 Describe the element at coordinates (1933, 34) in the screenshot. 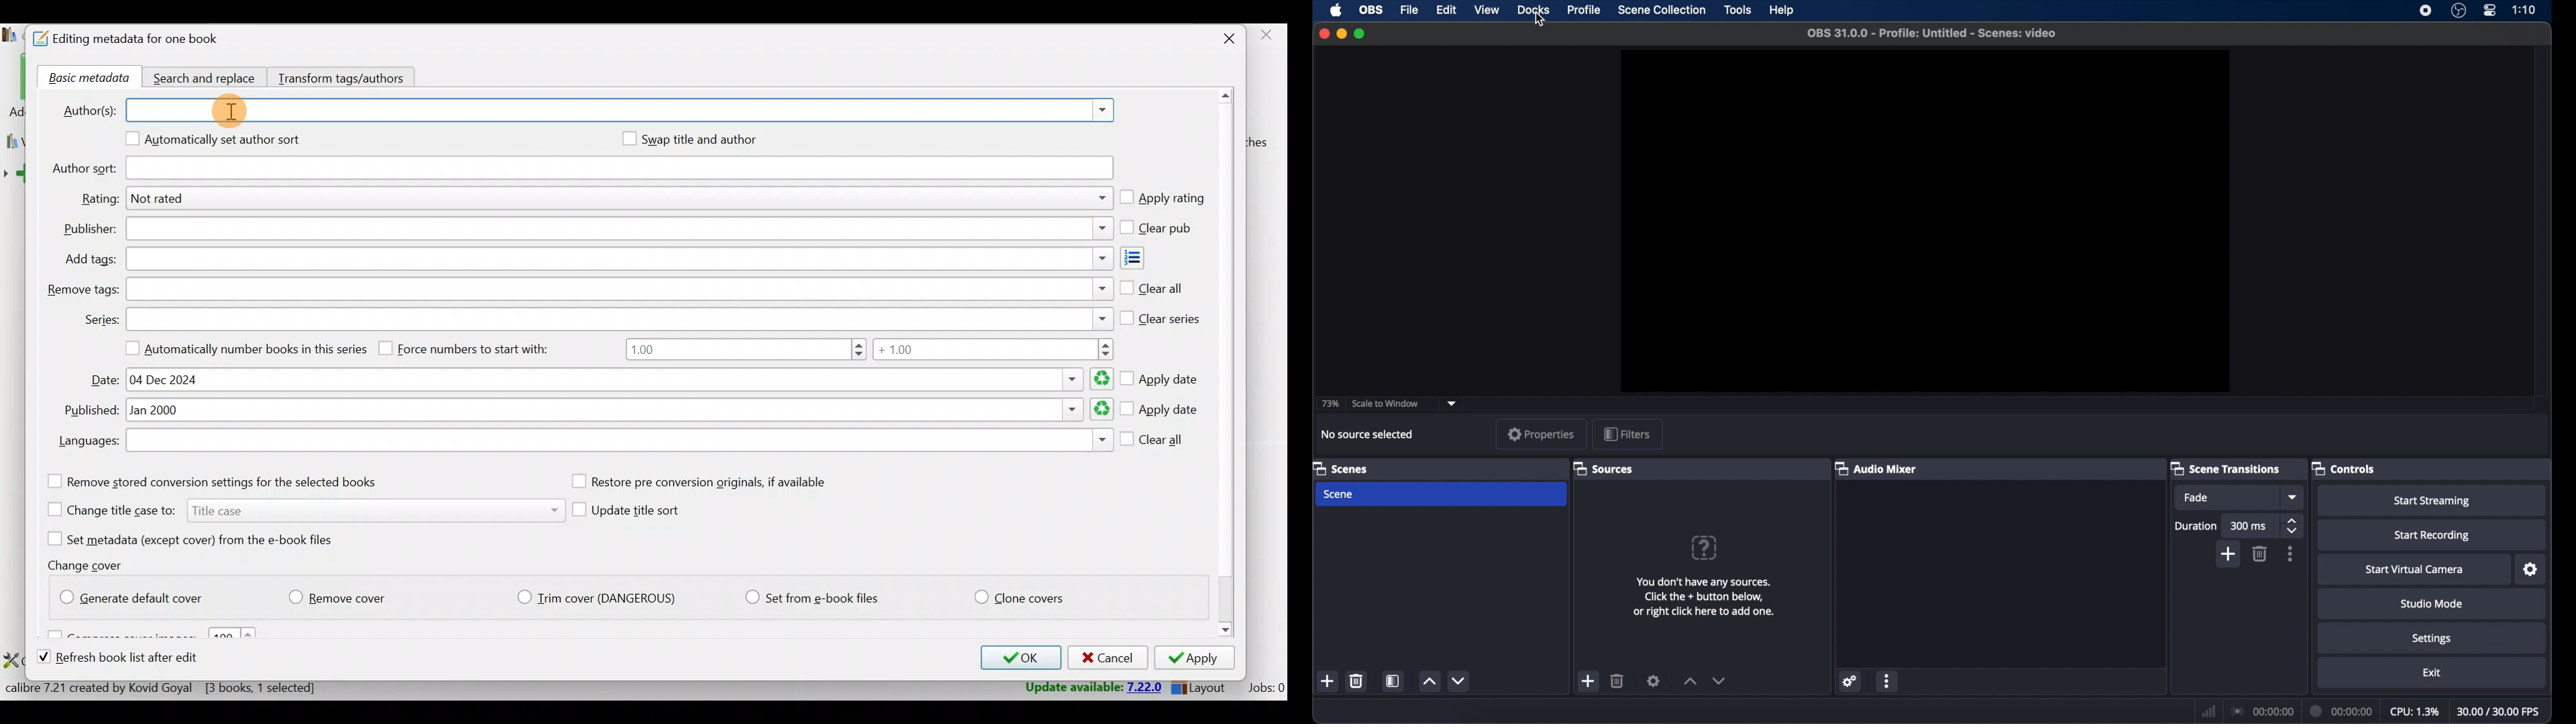

I see `file name` at that location.